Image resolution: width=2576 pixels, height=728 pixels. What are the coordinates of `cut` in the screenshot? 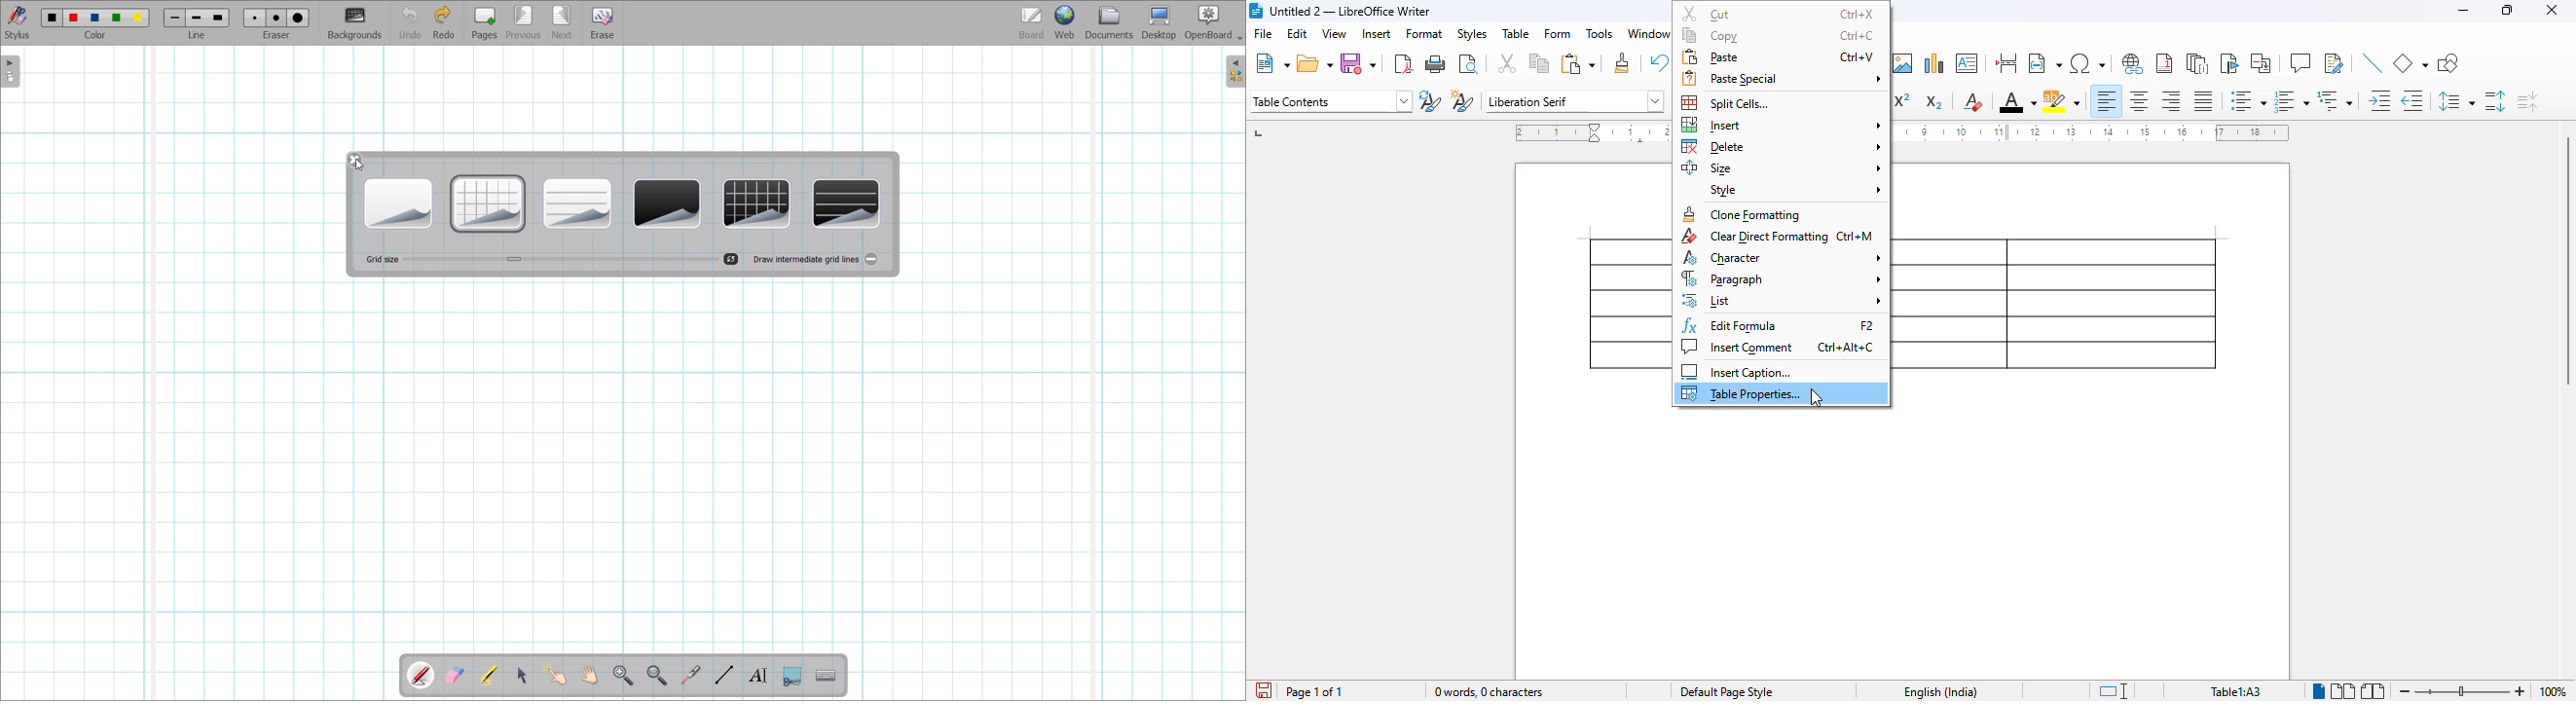 It's located at (1707, 14).